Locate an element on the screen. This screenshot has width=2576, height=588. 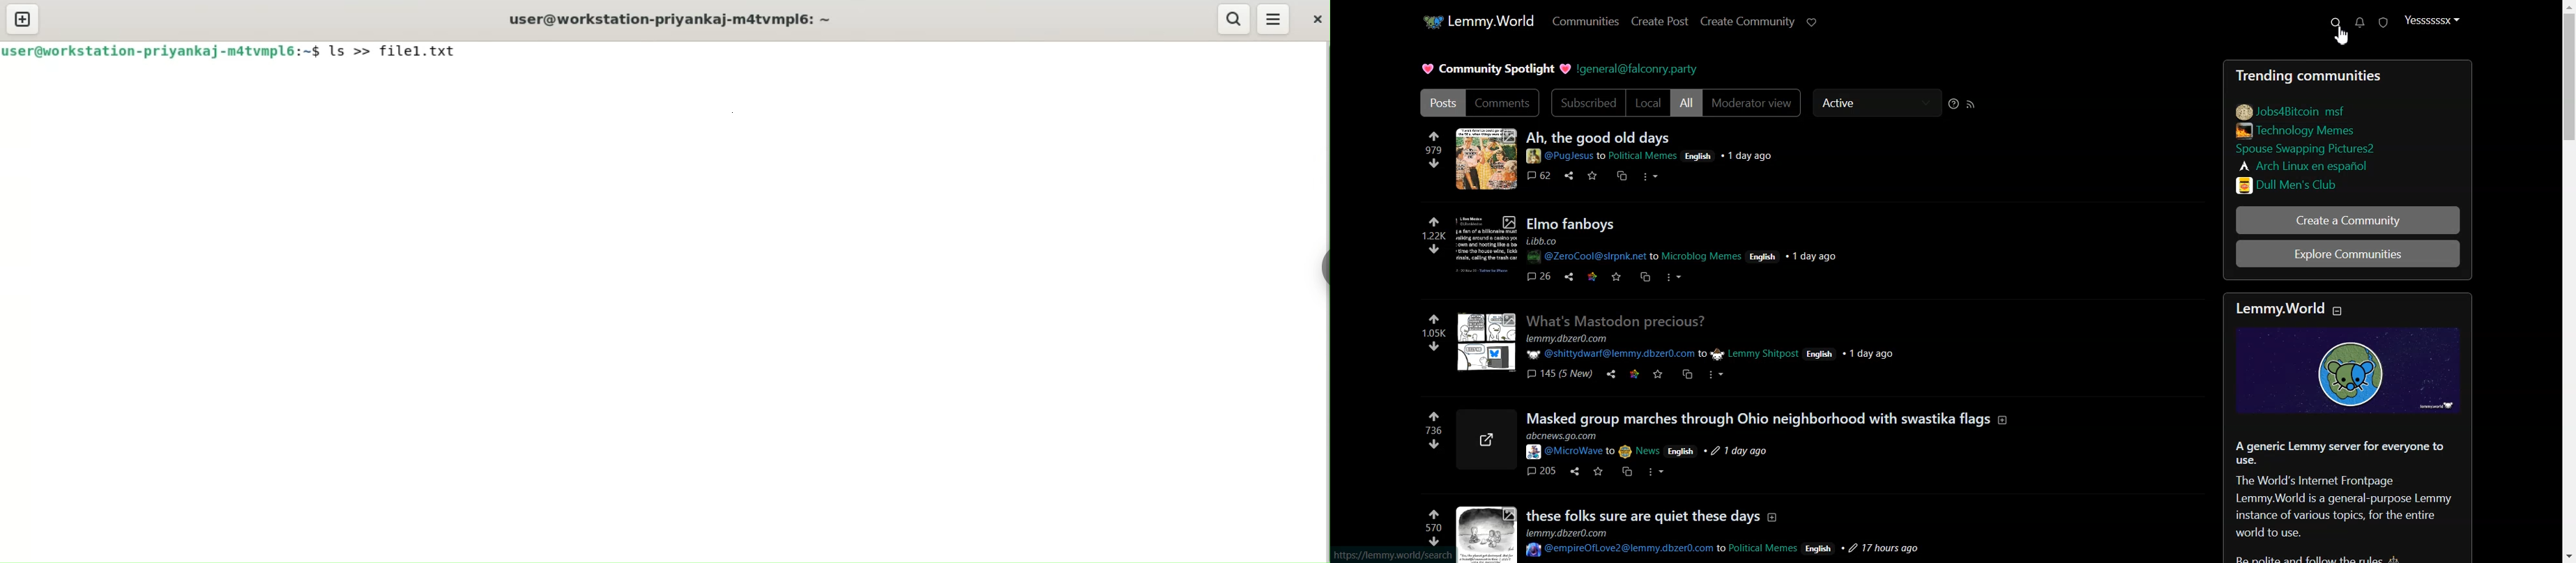
post details is located at coordinates (1725, 542).